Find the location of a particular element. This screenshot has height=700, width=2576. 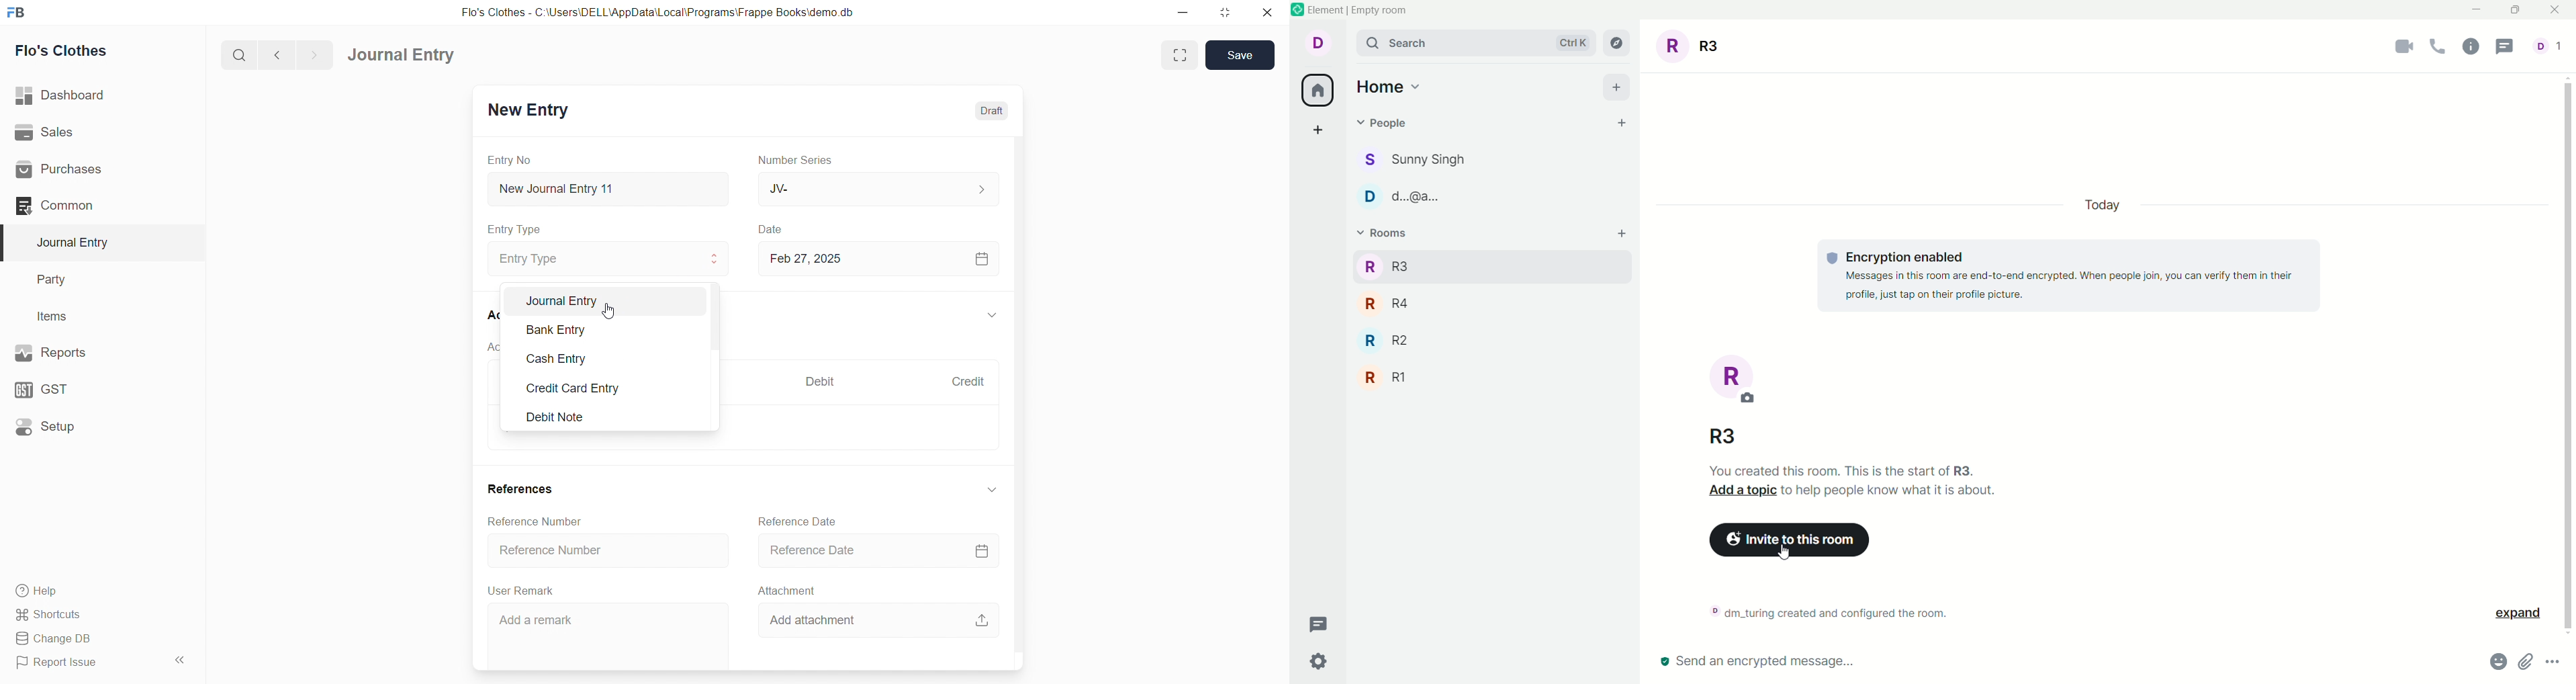

Reference Date is located at coordinates (797, 522).